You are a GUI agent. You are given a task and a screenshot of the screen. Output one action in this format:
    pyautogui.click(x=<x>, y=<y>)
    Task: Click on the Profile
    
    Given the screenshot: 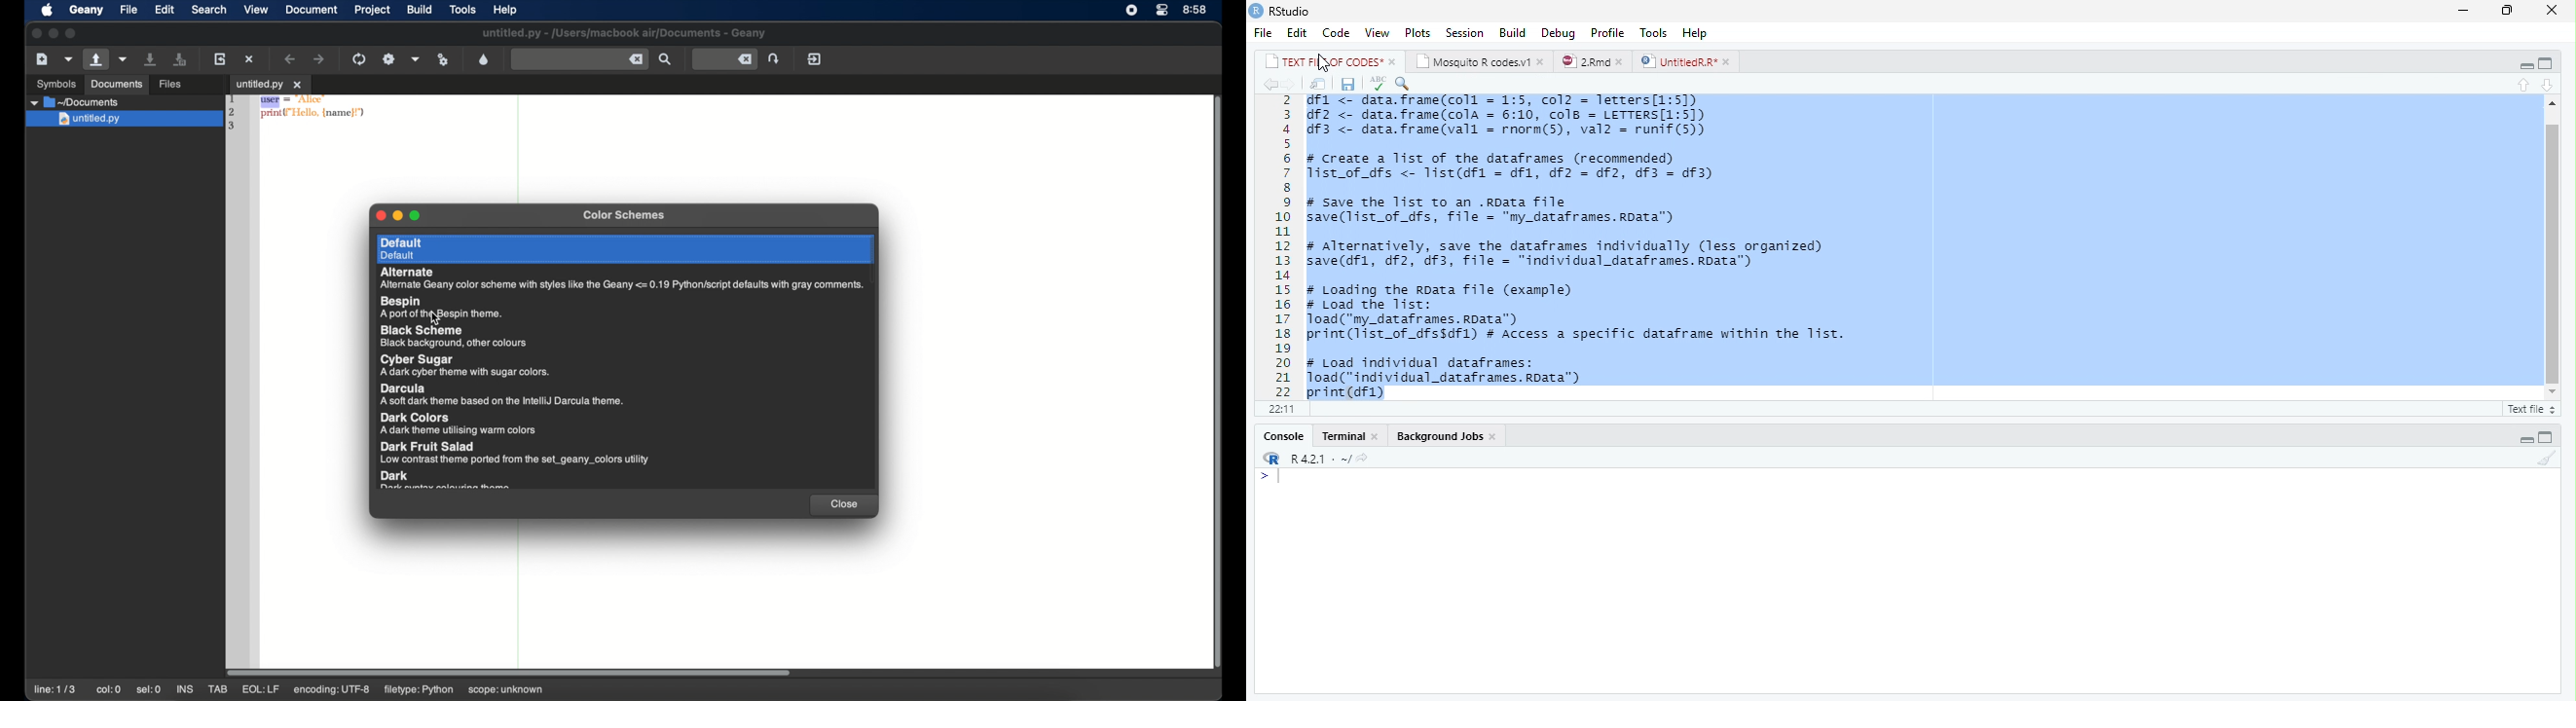 What is the action you would take?
    pyautogui.click(x=1608, y=32)
    